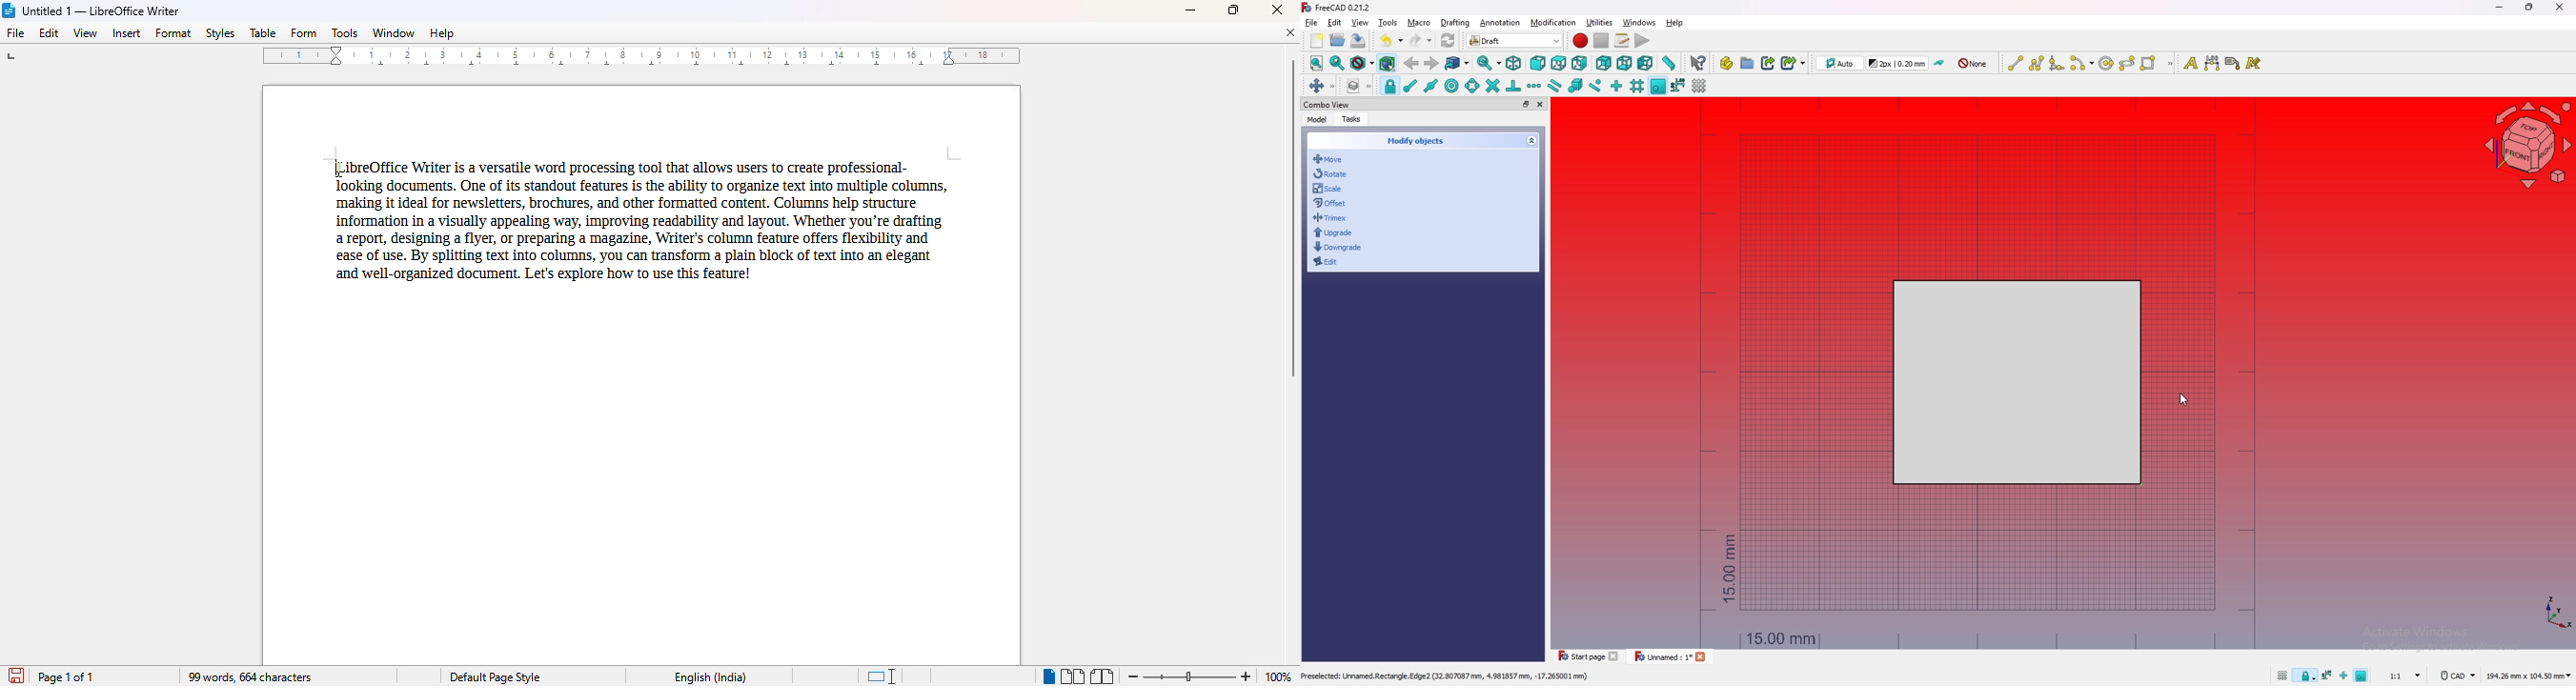 This screenshot has width=2576, height=700. I want to click on Macro recording, so click(1580, 41).